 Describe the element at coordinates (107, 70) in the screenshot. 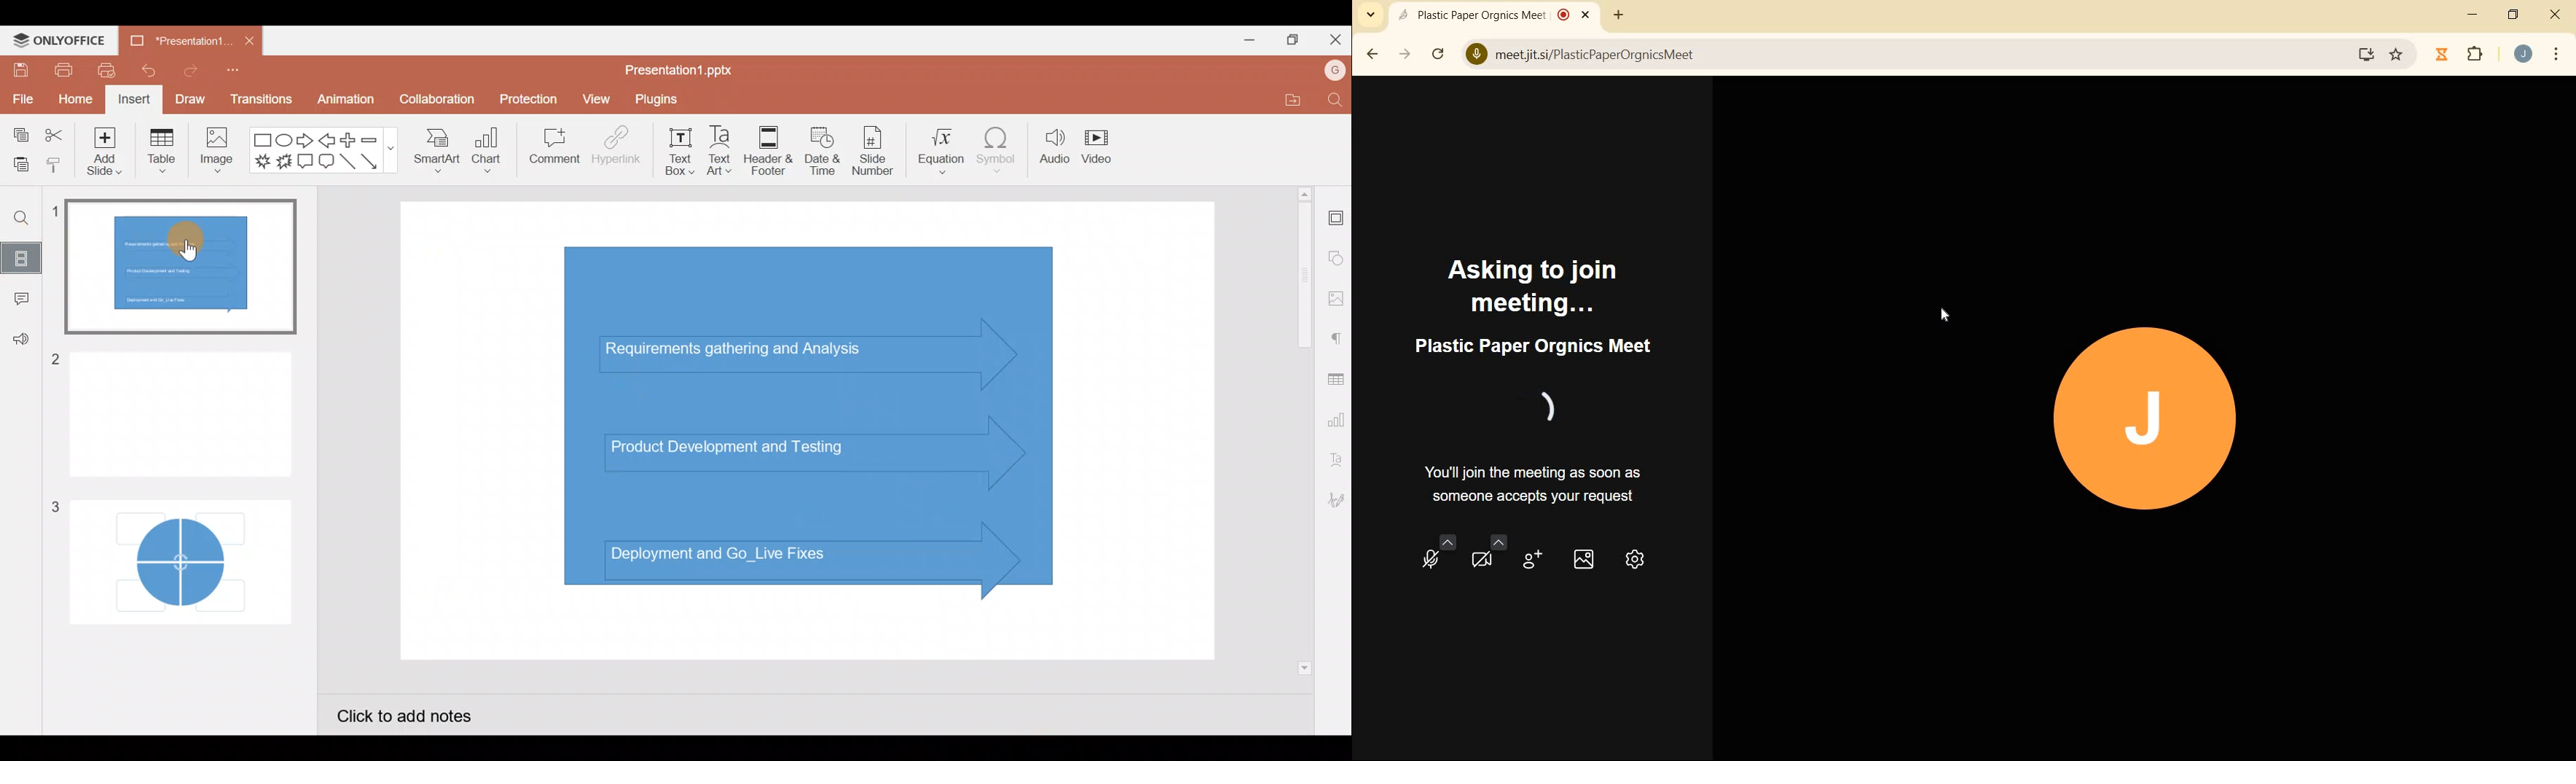

I see `Quick print` at that location.